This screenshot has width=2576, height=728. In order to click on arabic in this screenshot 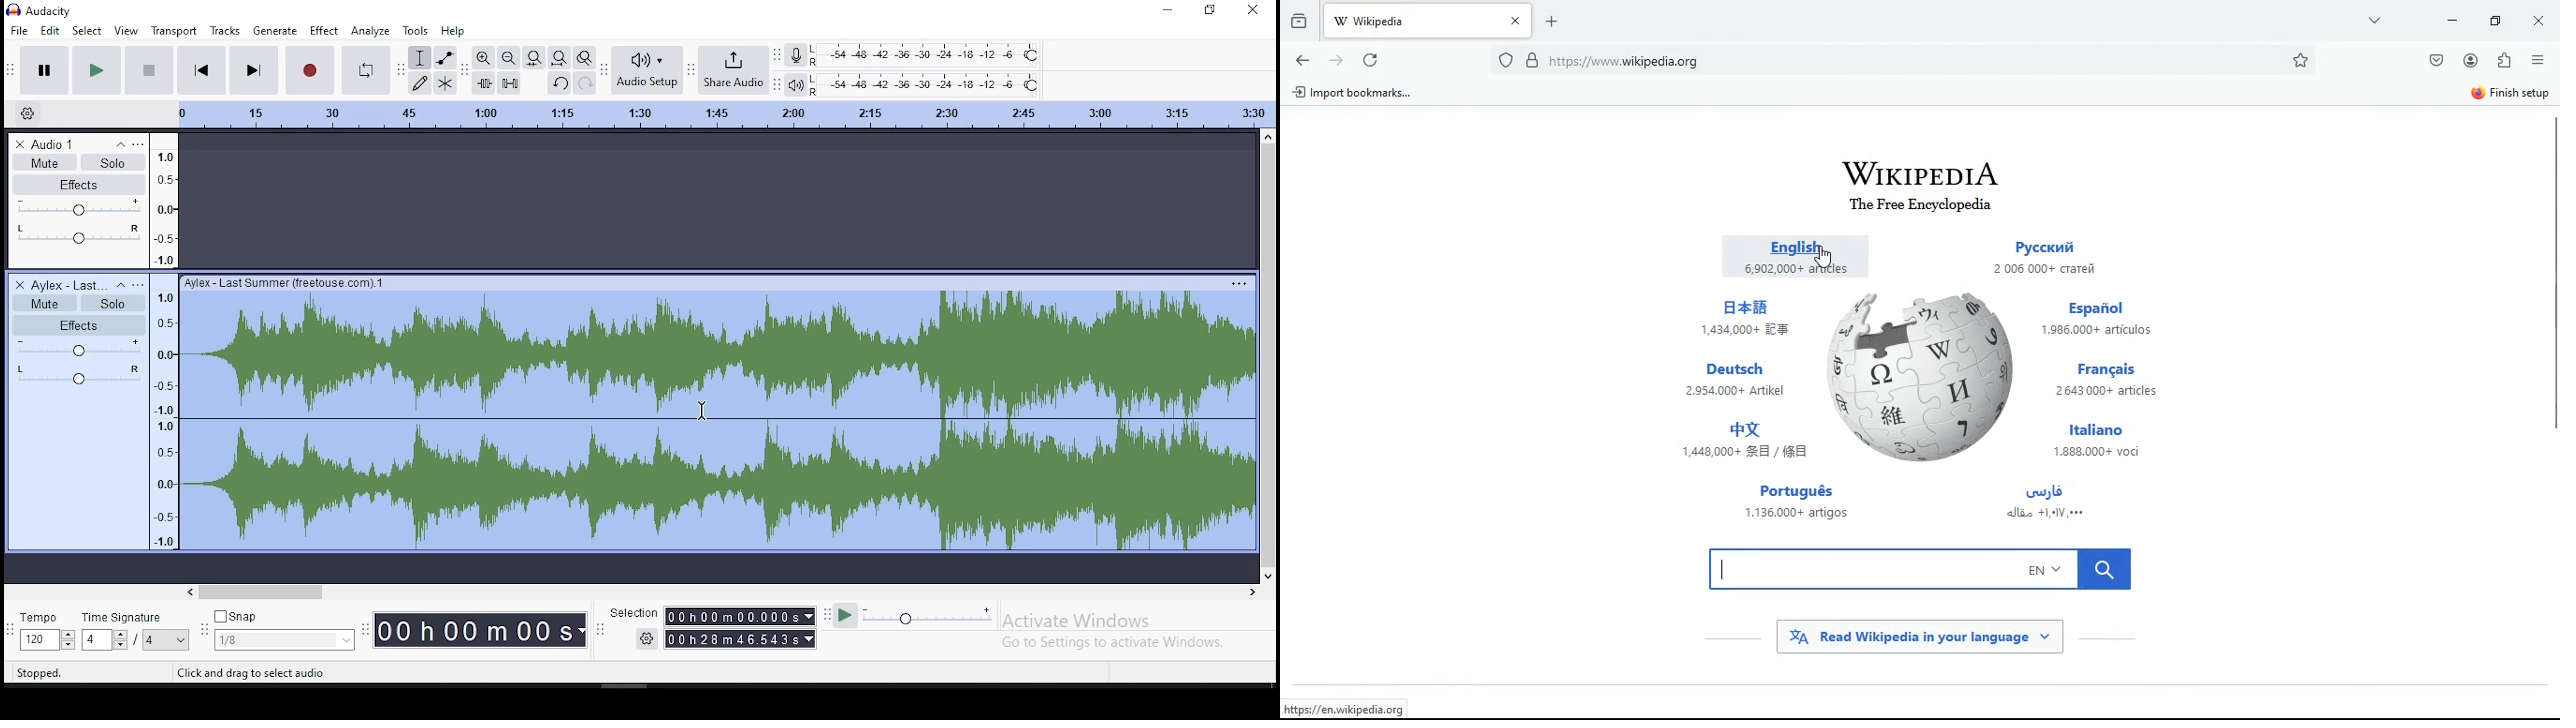, I will do `click(2068, 504)`.